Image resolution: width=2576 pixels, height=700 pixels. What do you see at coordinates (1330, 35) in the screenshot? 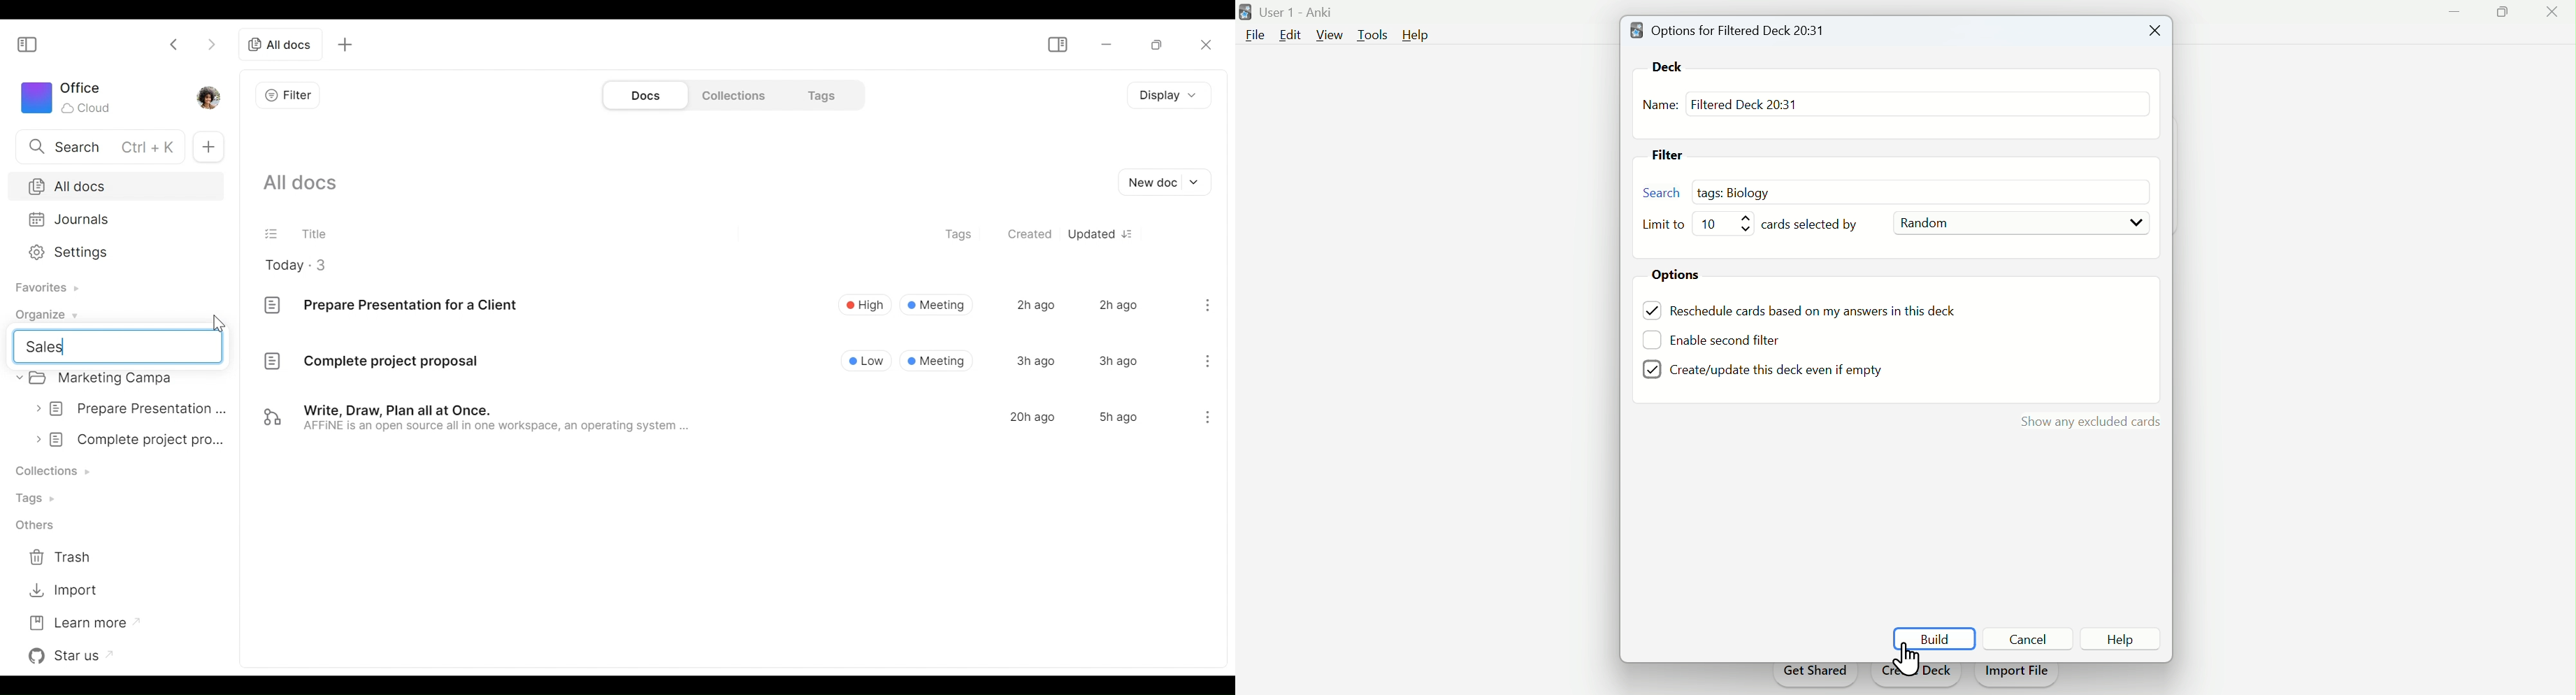
I see `View` at bounding box center [1330, 35].